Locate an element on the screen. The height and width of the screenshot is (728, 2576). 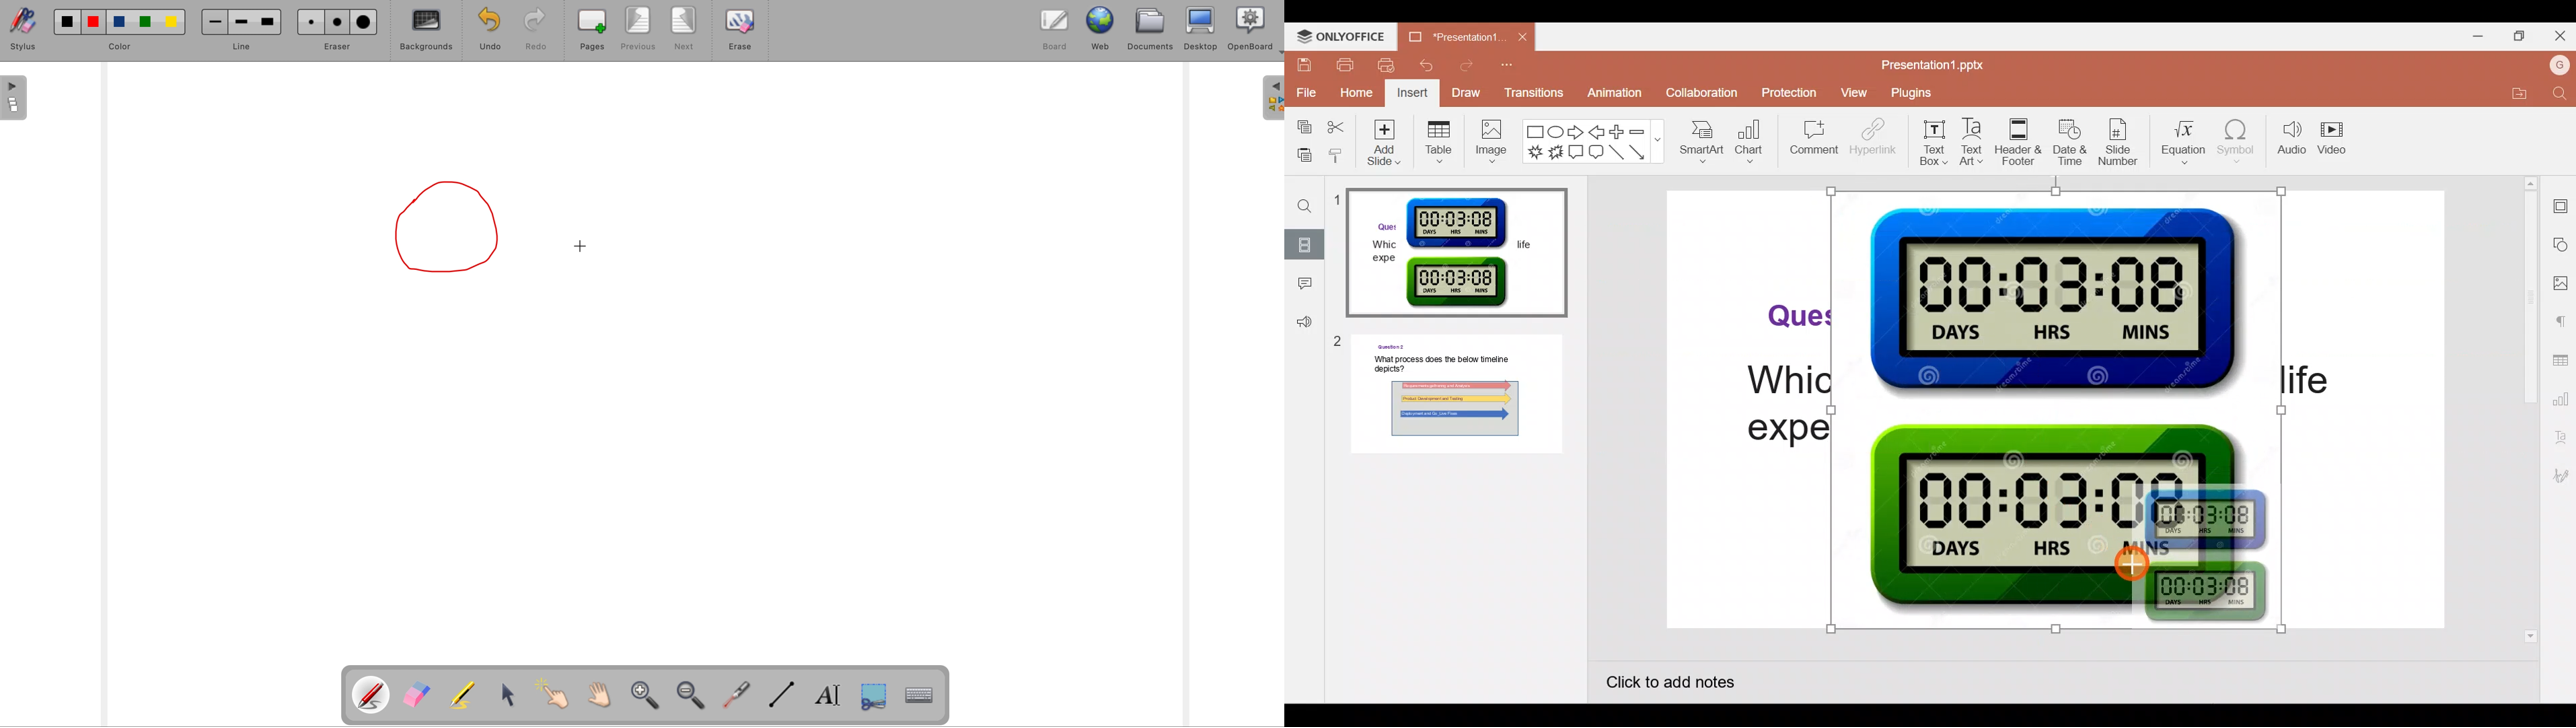
Explosion 2 is located at coordinates (1554, 150).